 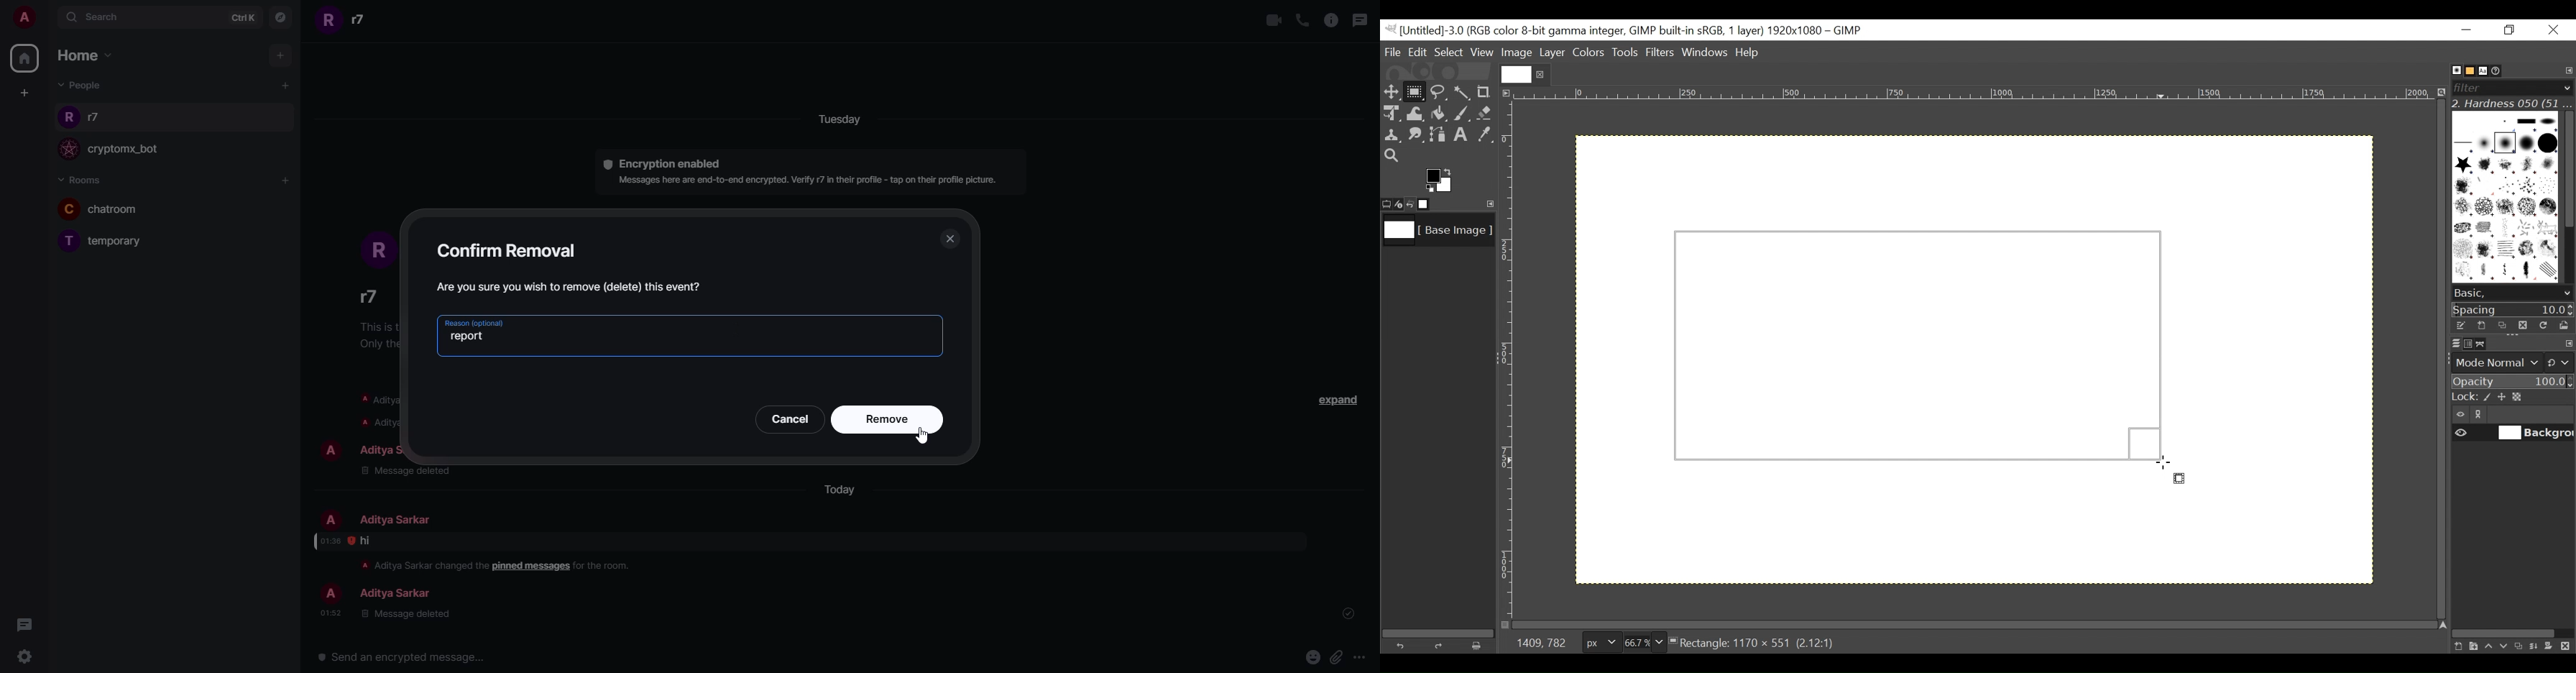 What do you see at coordinates (24, 657) in the screenshot?
I see `settings` at bounding box center [24, 657].